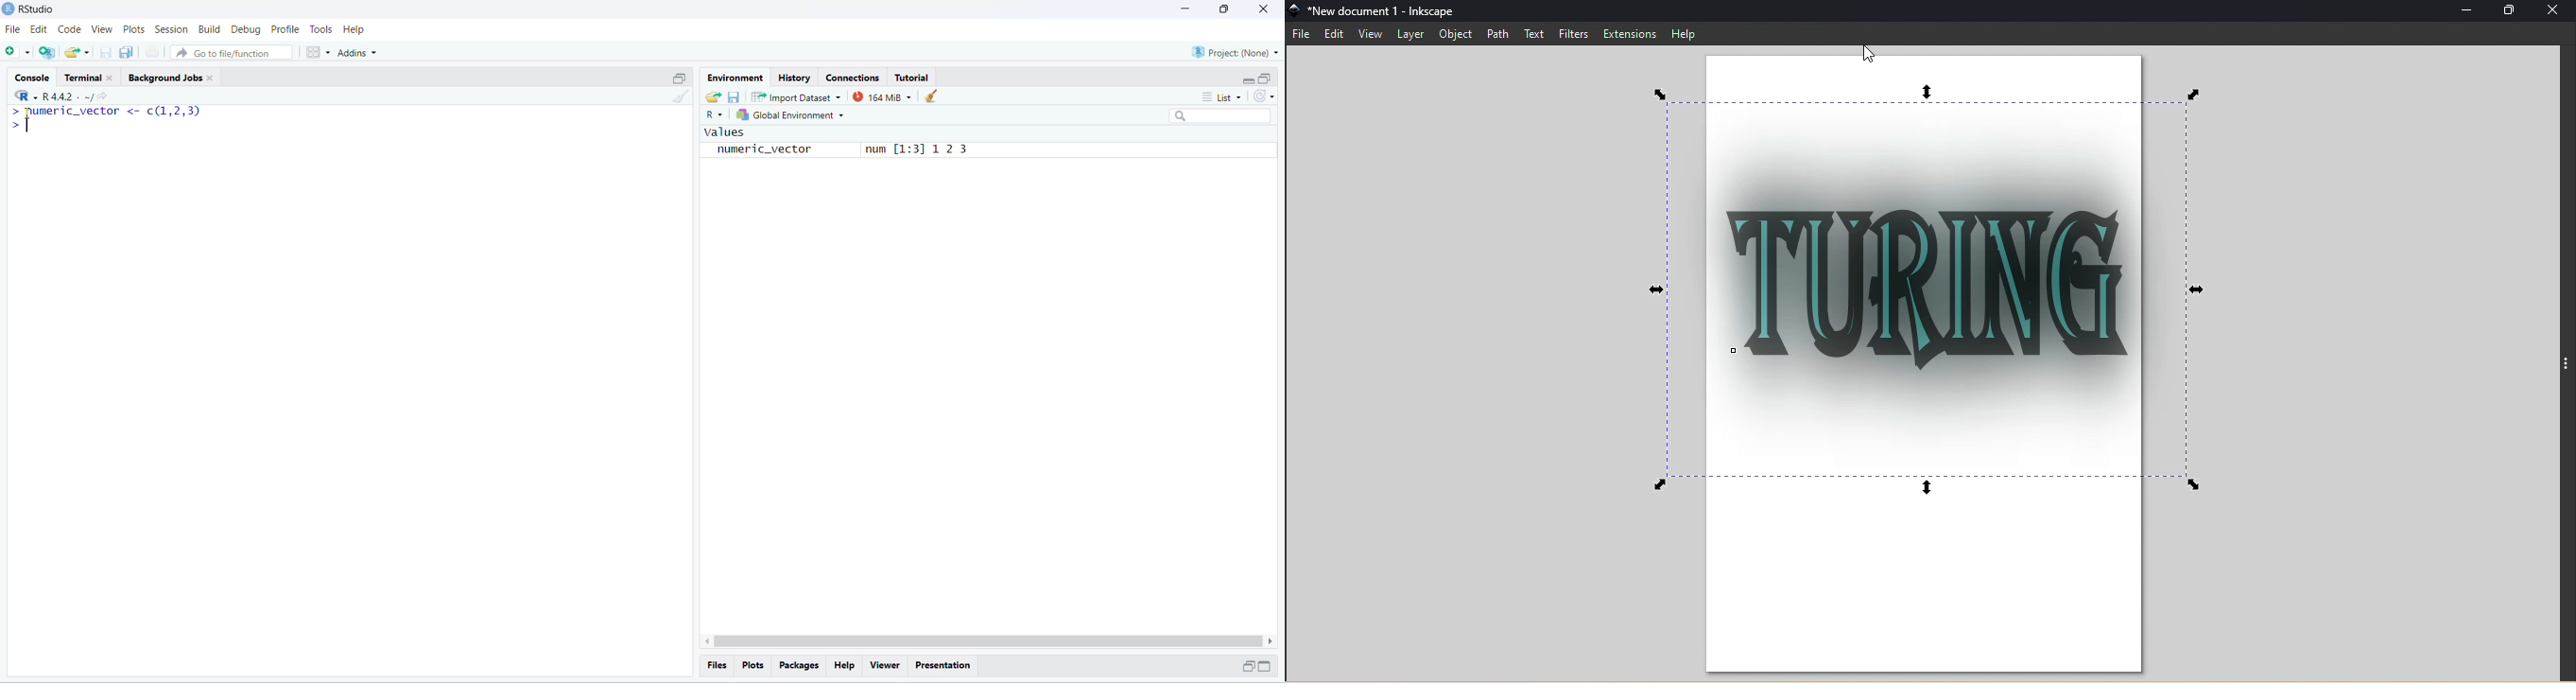 This screenshot has height=700, width=2576. What do you see at coordinates (1496, 34) in the screenshot?
I see `Path` at bounding box center [1496, 34].